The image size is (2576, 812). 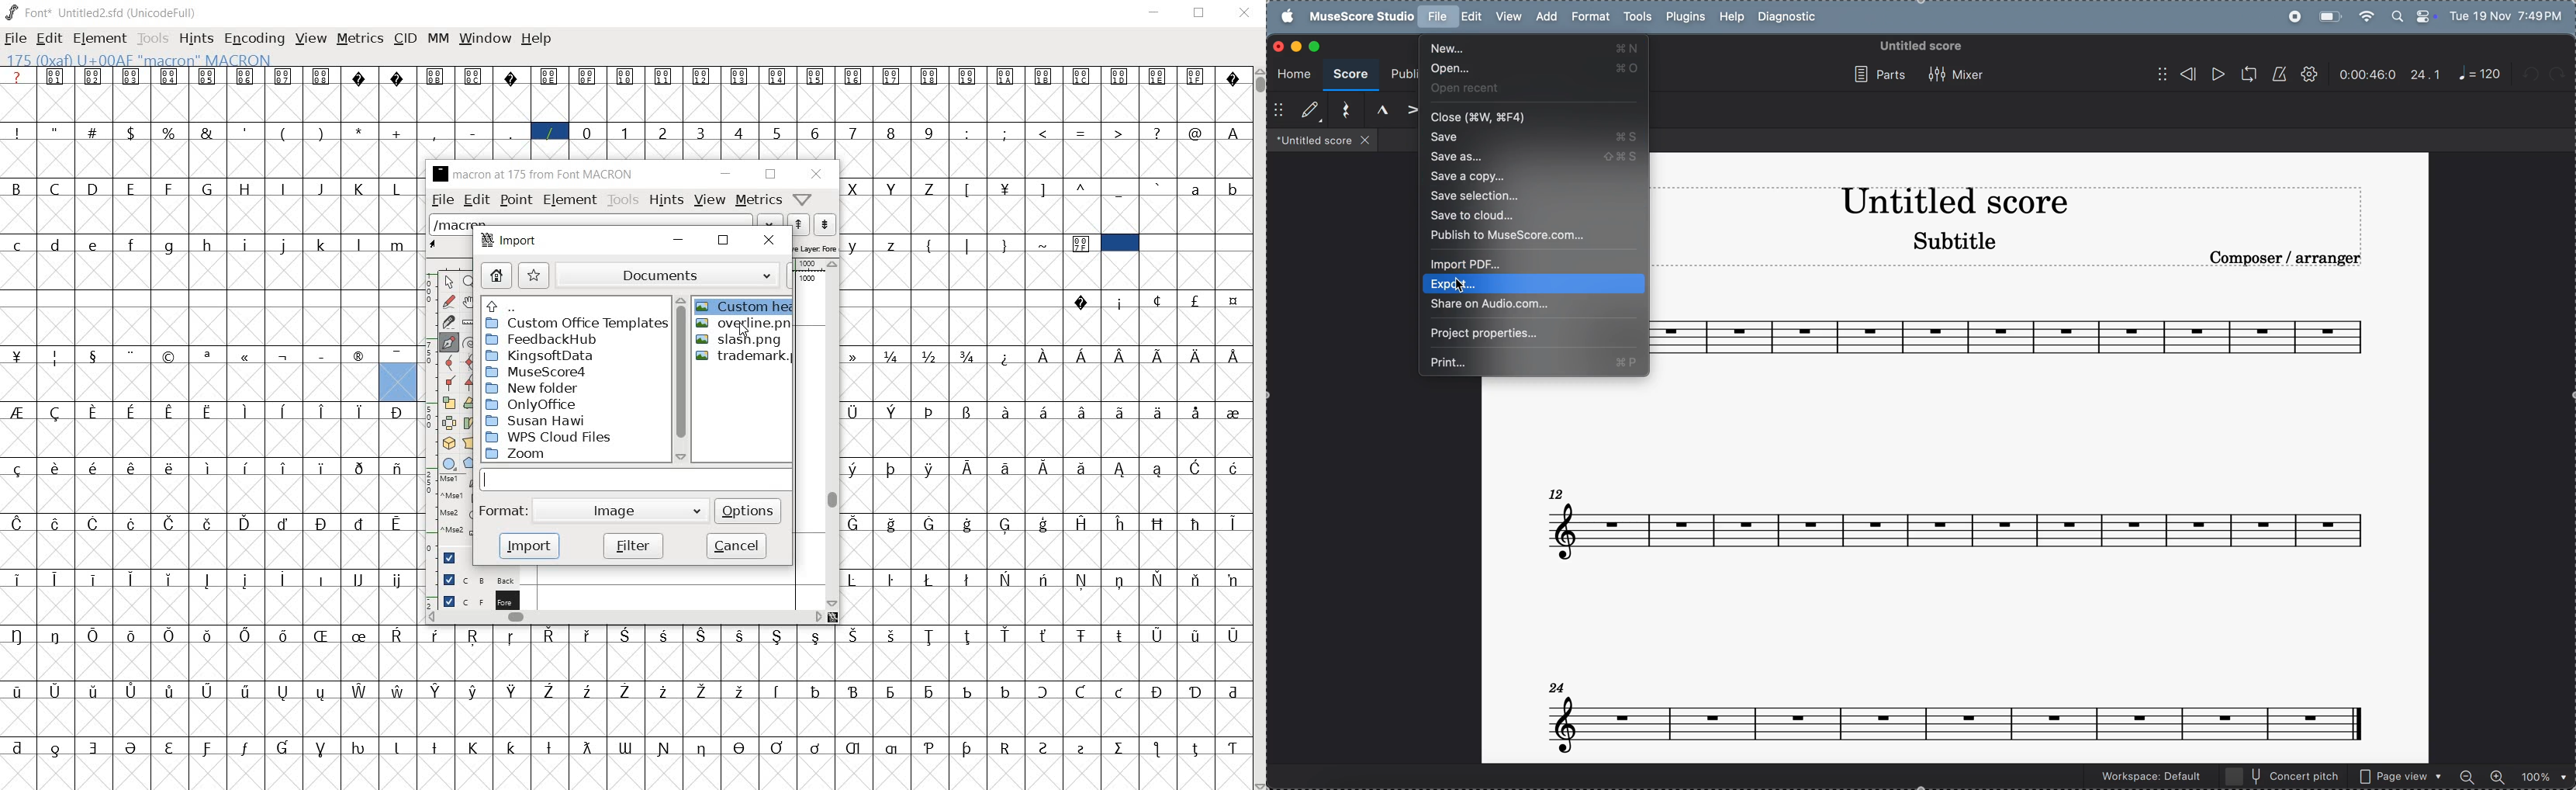 What do you see at coordinates (1198, 244) in the screenshot?
I see `empty spaces` at bounding box center [1198, 244].